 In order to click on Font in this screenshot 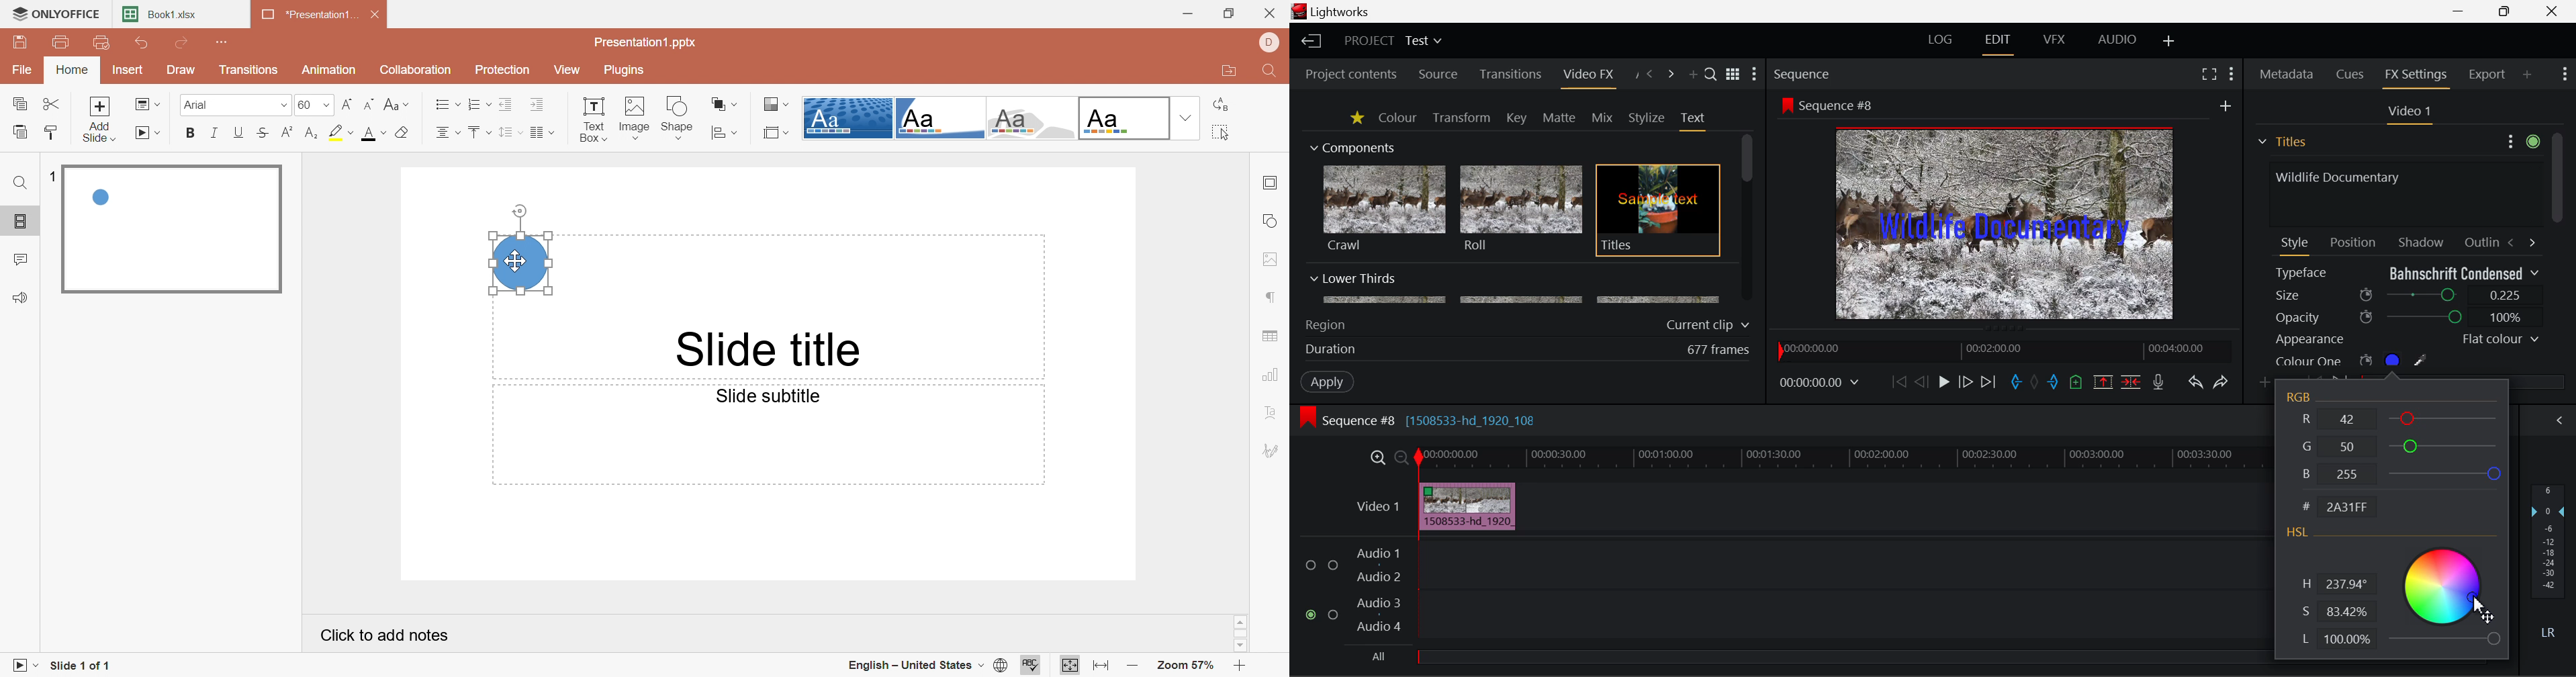, I will do `click(228, 103)`.